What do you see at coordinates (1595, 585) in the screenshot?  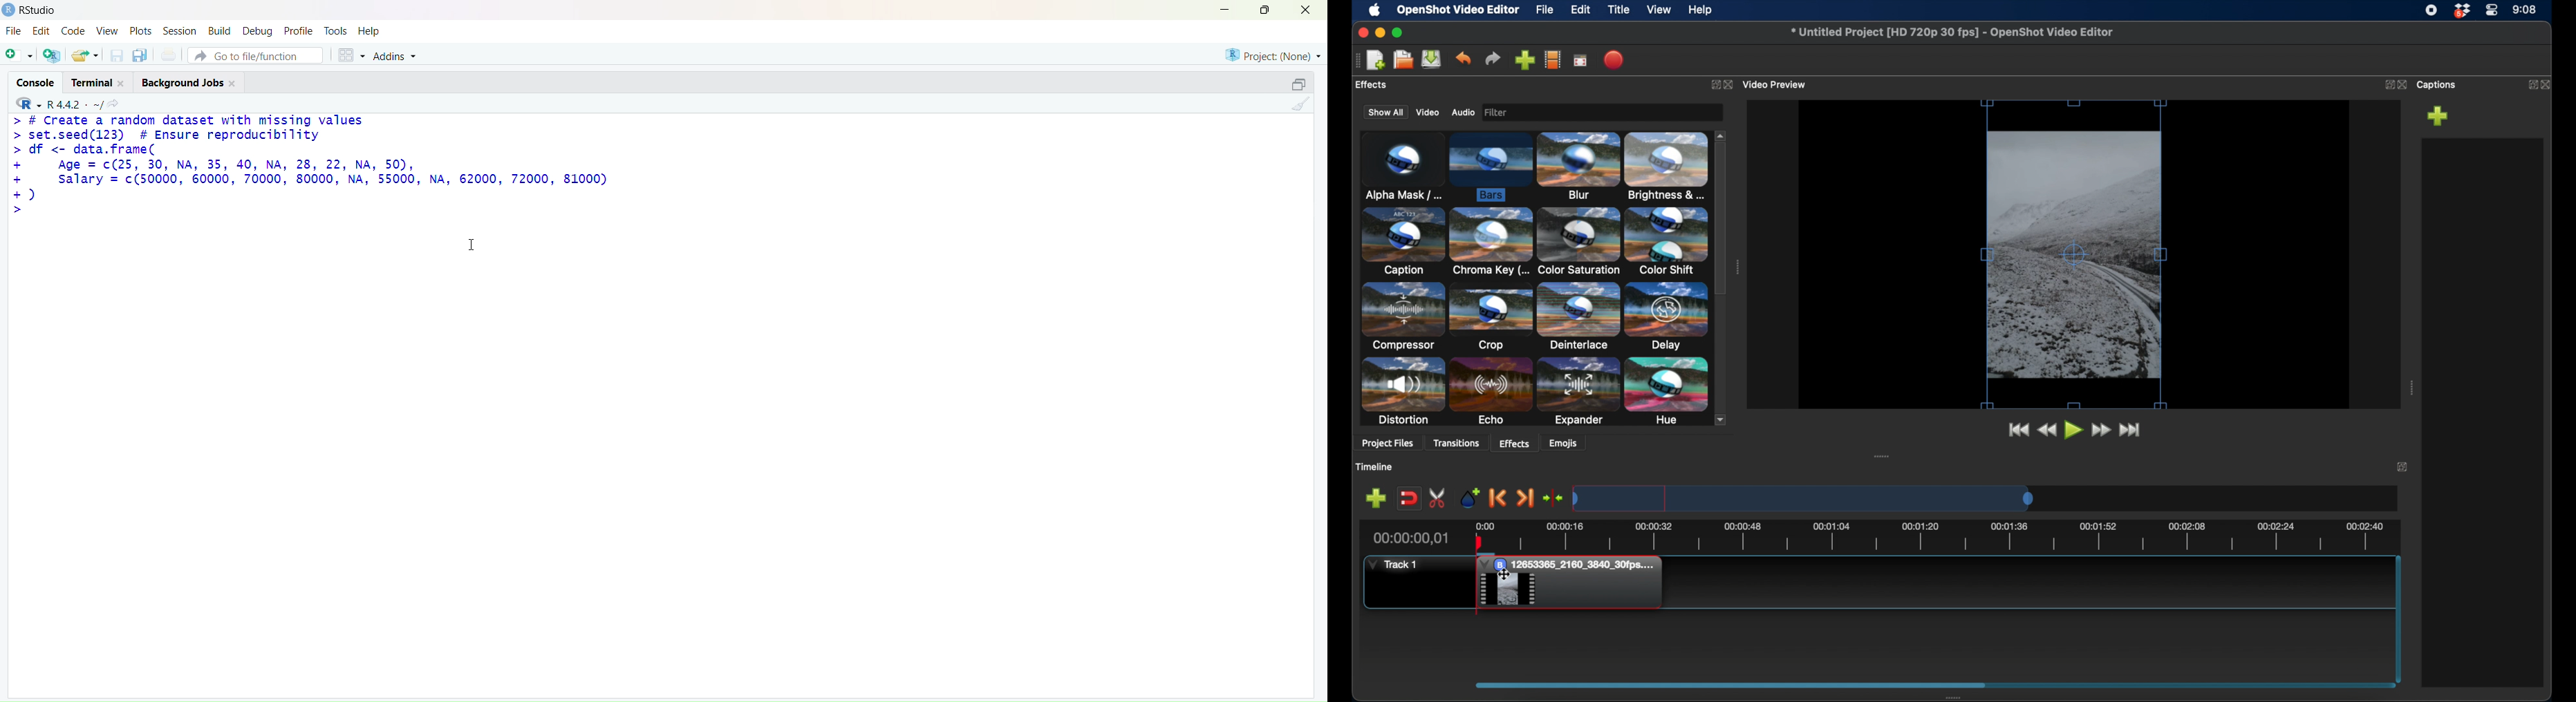 I see `clip` at bounding box center [1595, 585].